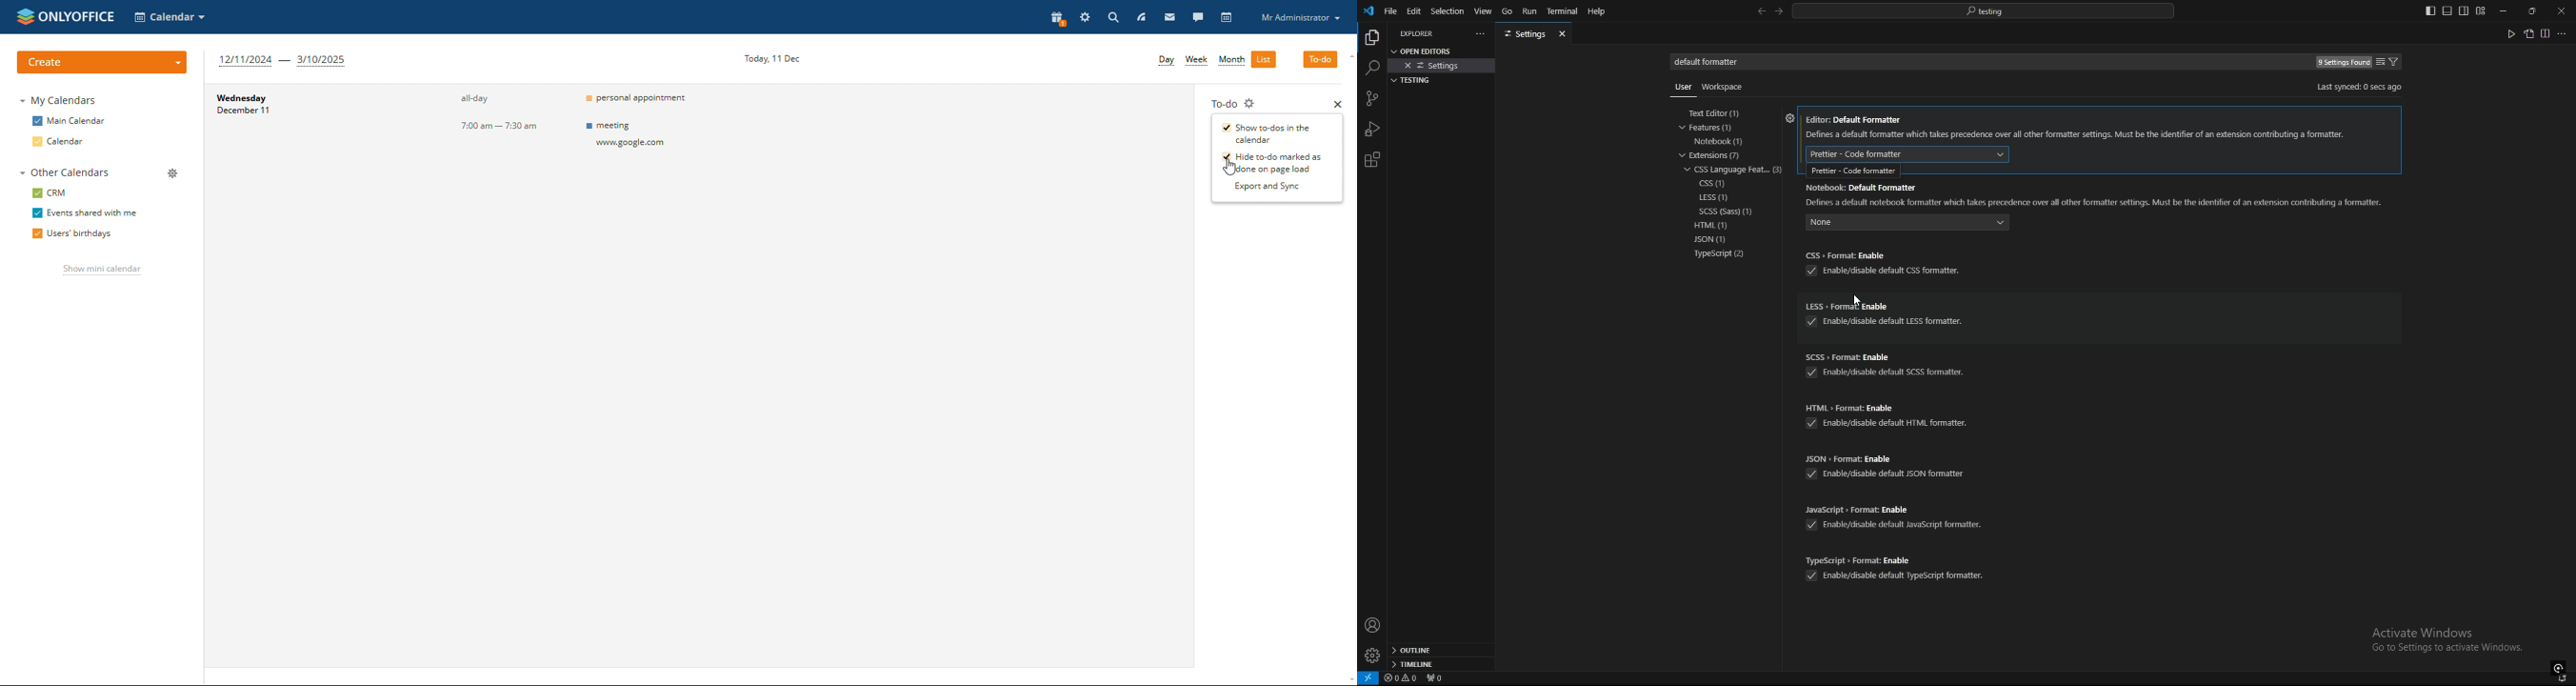 Image resolution: width=2576 pixels, height=700 pixels. What do you see at coordinates (1478, 34) in the screenshot?
I see `more actions` at bounding box center [1478, 34].